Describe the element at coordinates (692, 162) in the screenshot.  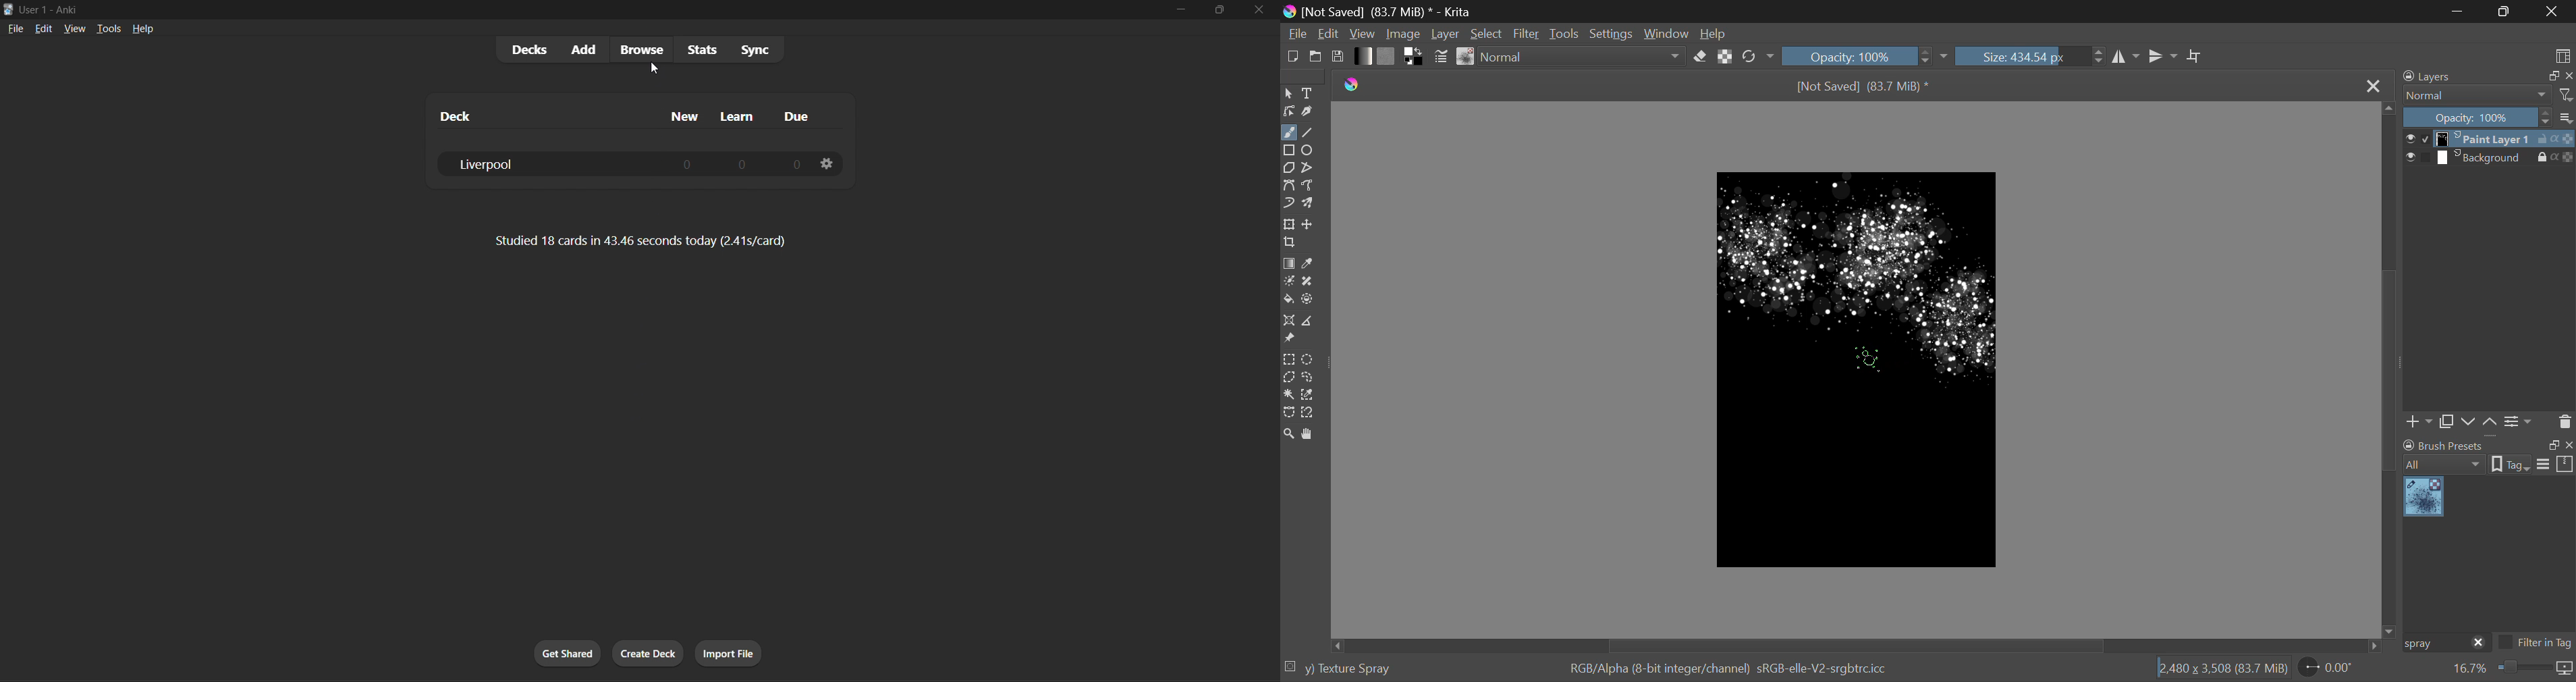
I see `0` at that location.